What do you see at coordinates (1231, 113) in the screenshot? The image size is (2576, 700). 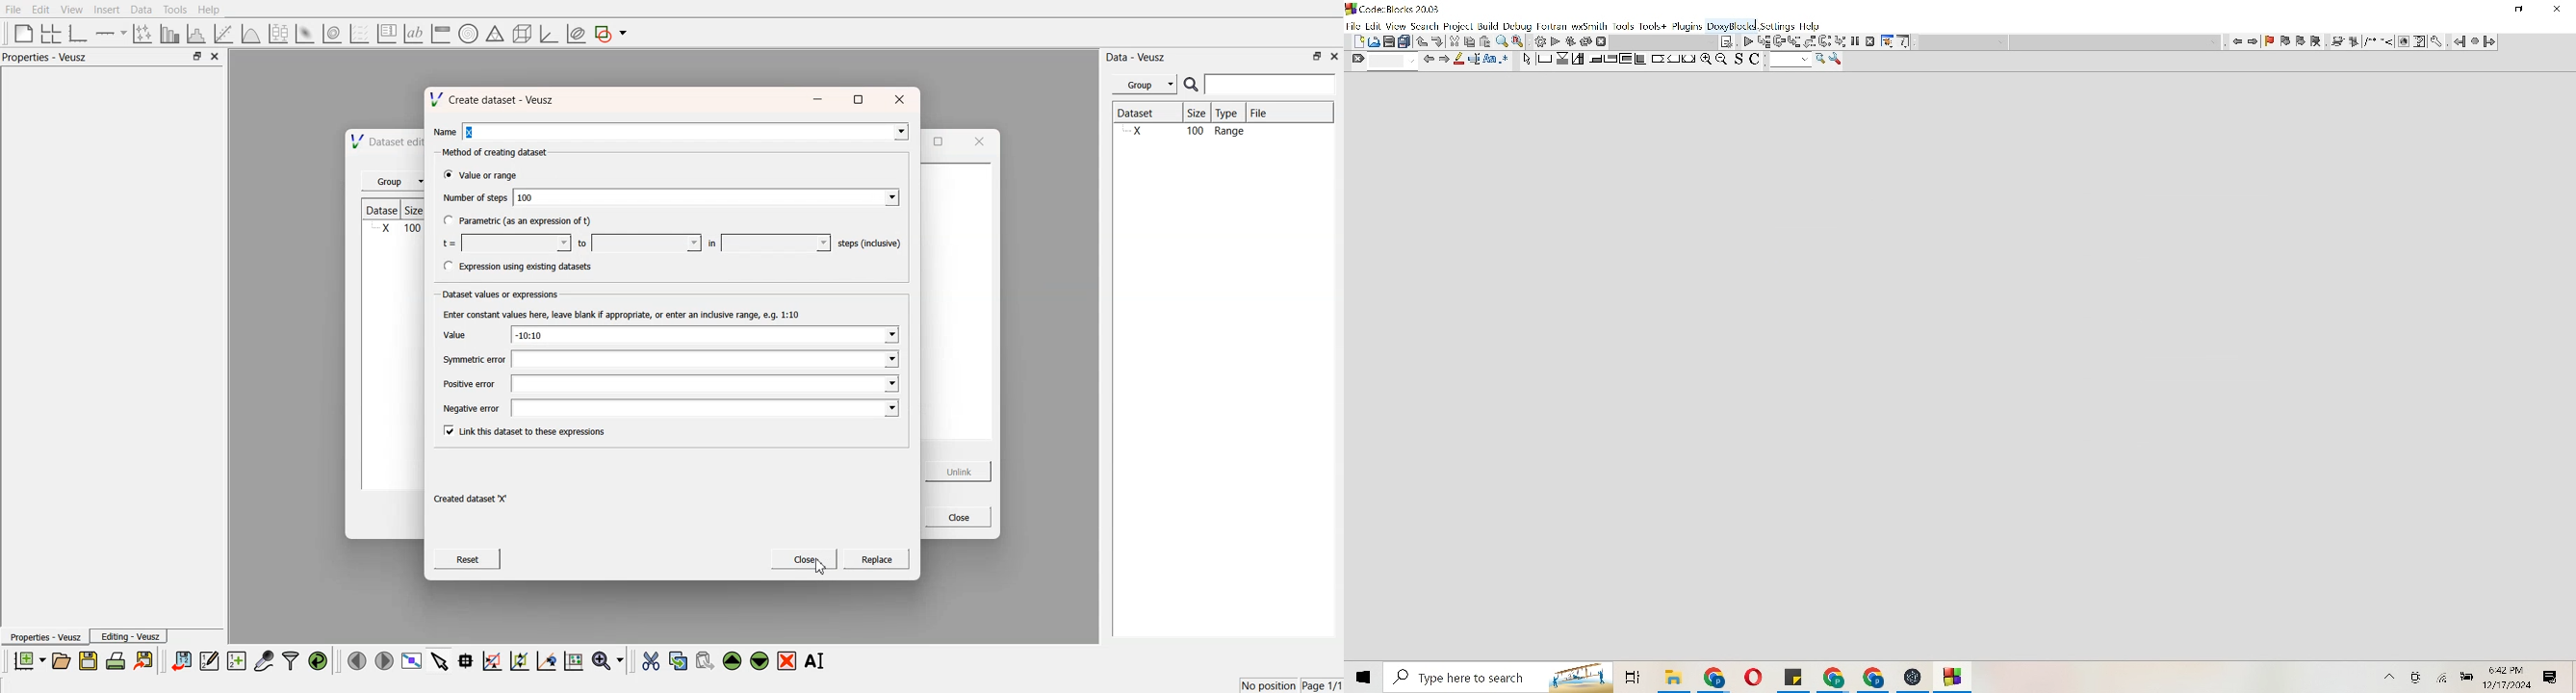 I see `Type` at bounding box center [1231, 113].